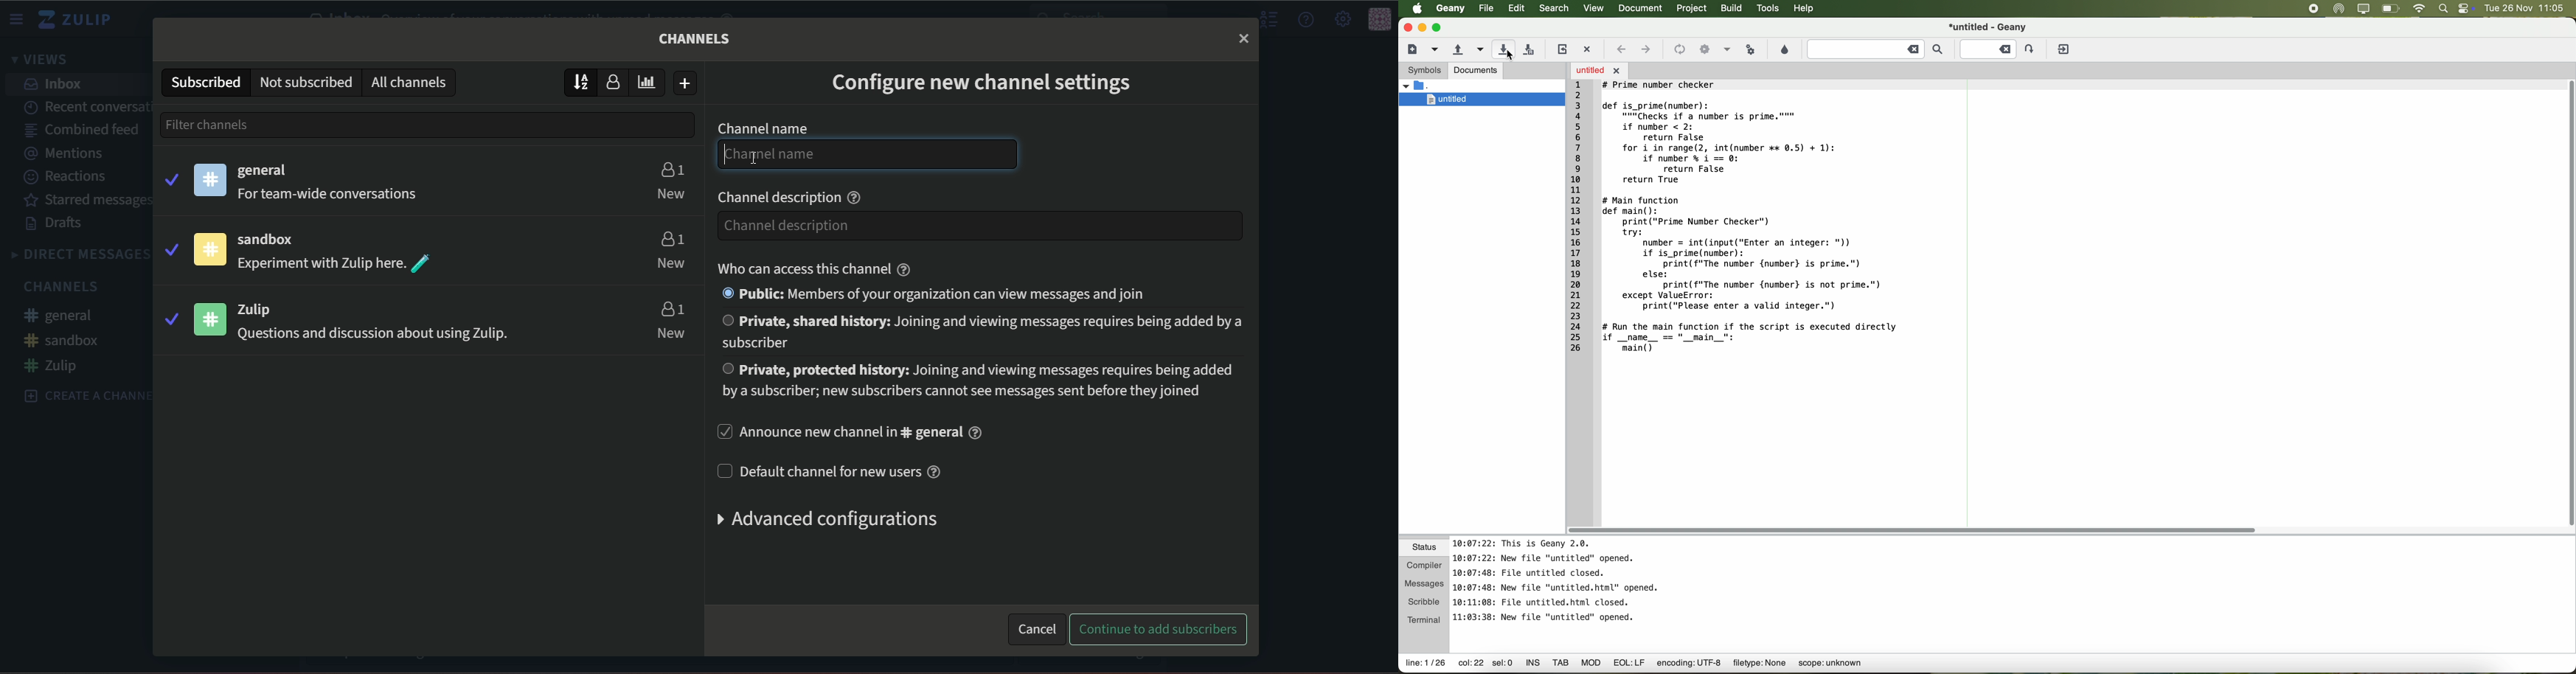 This screenshot has height=700, width=2576. Describe the element at coordinates (44, 60) in the screenshot. I see `views` at that location.